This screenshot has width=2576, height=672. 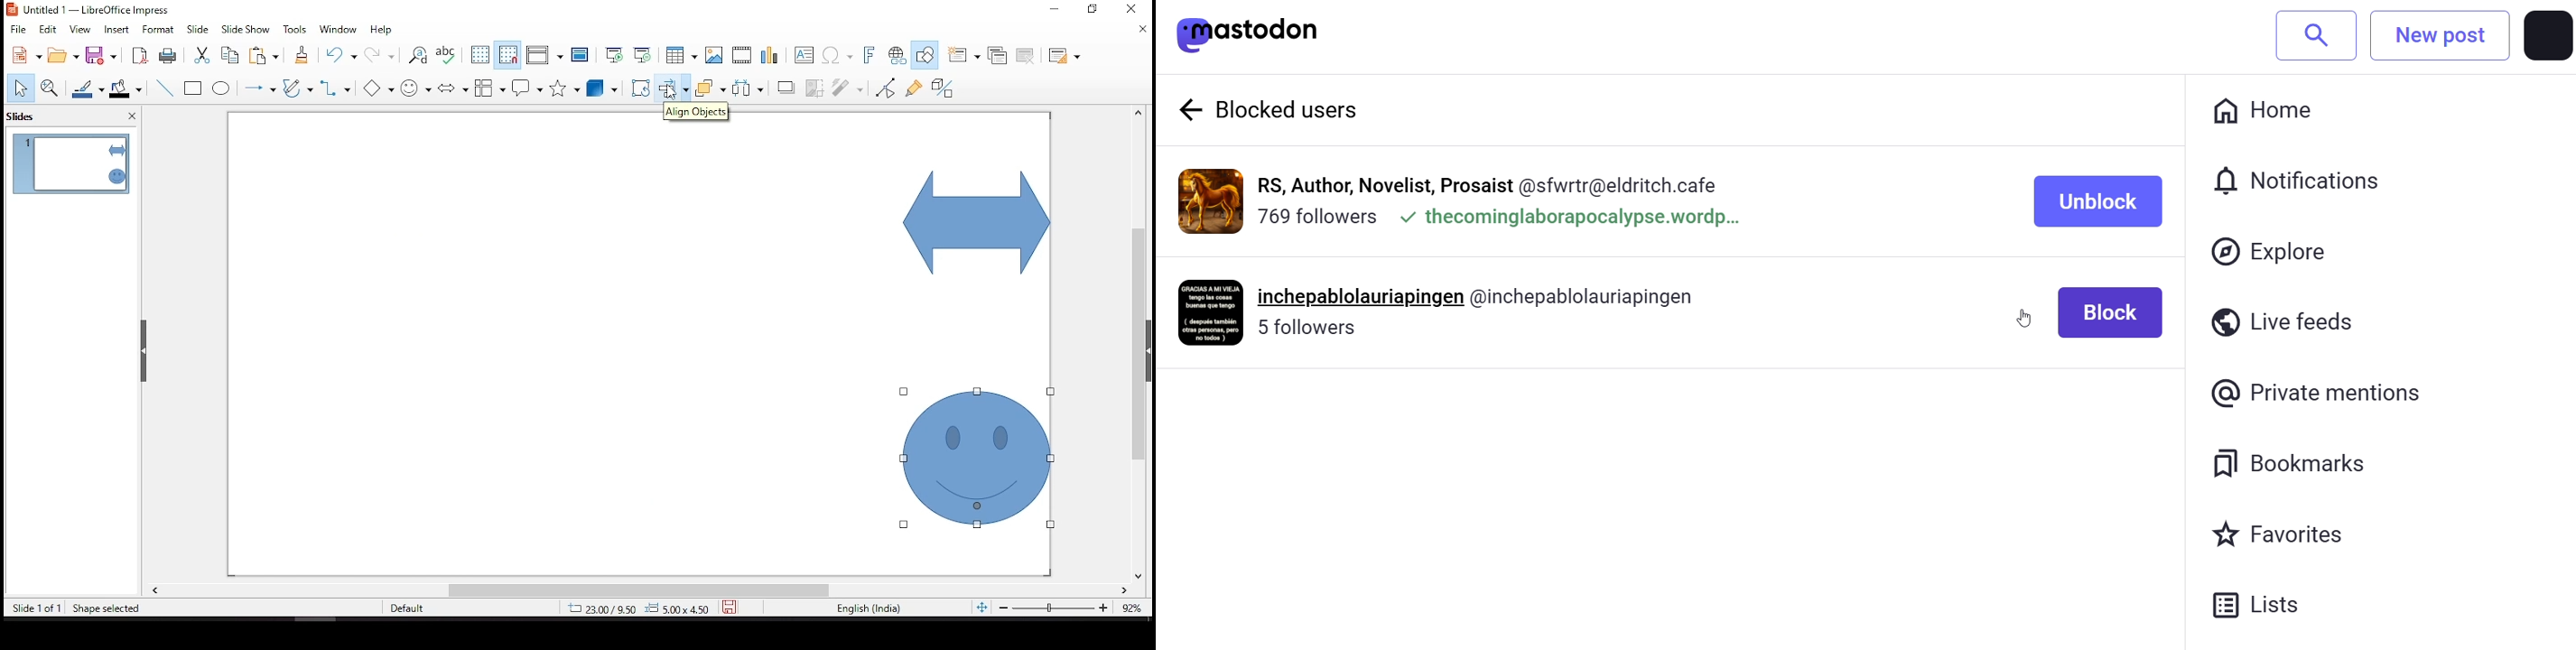 What do you see at coordinates (139, 56) in the screenshot?
I see `export as pdf` at bounding box center [139, 56].